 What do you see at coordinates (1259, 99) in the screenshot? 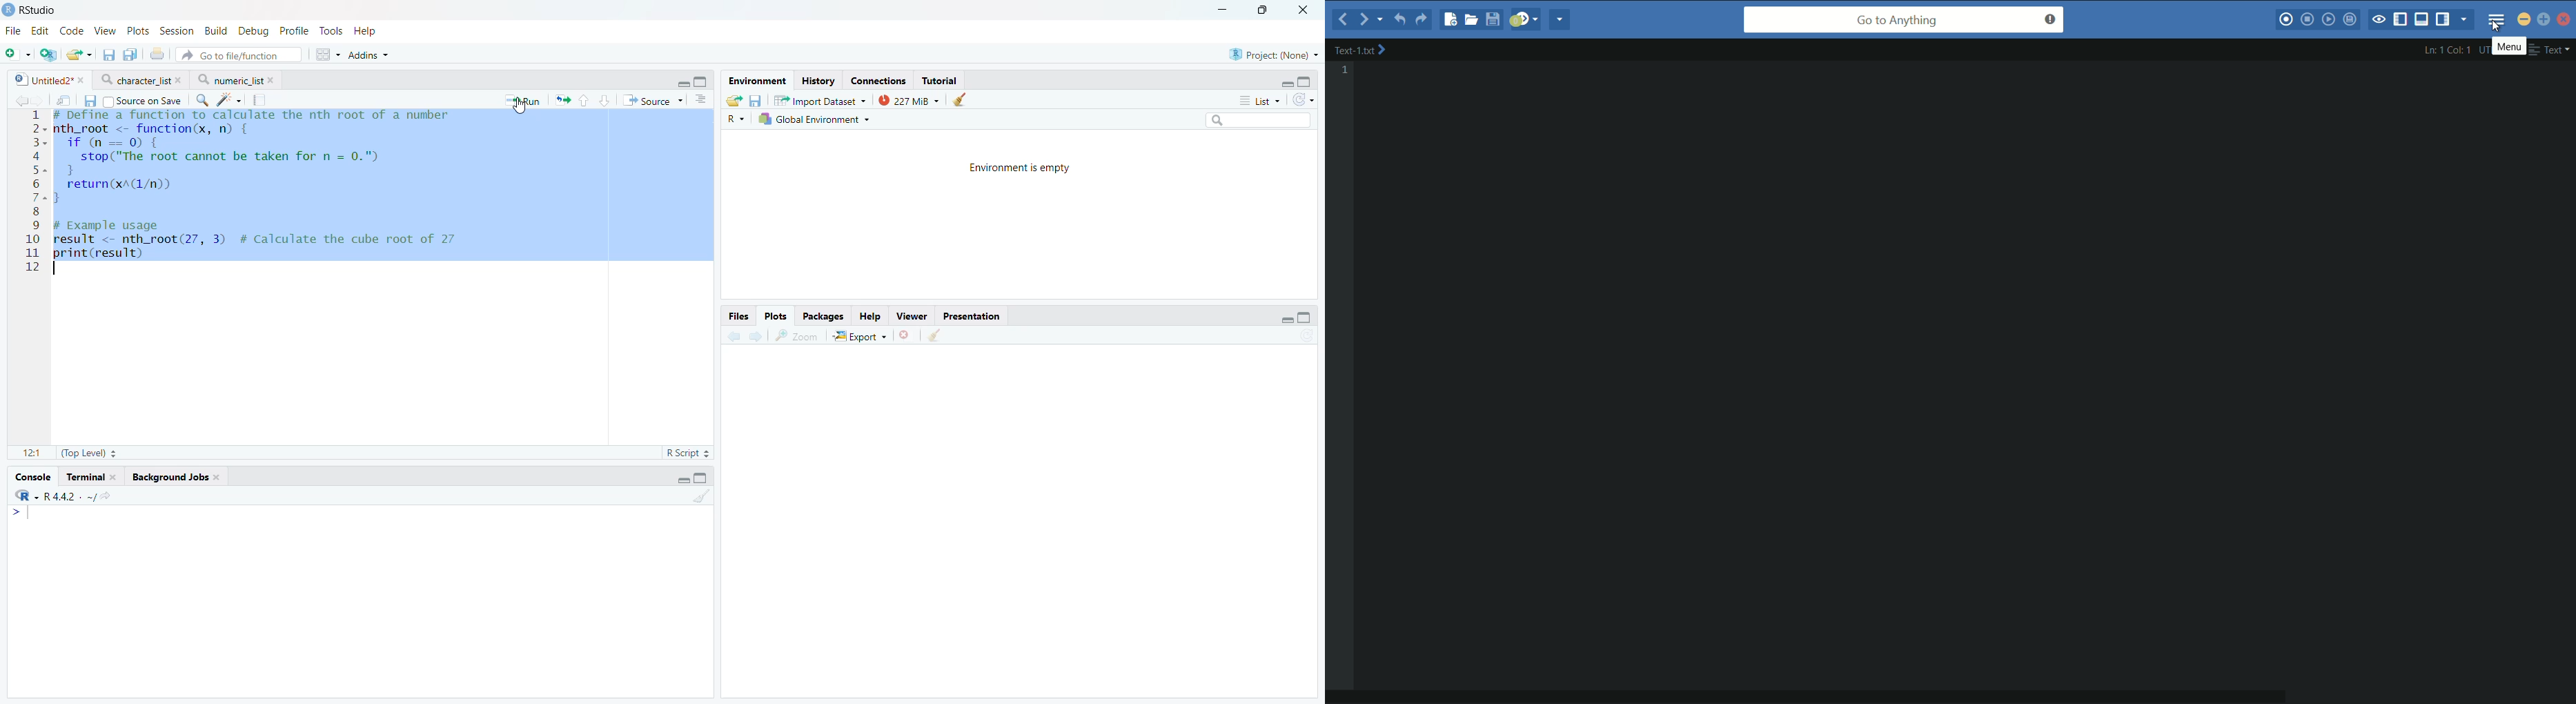
I see `List` at bounding box center [1259, 99].